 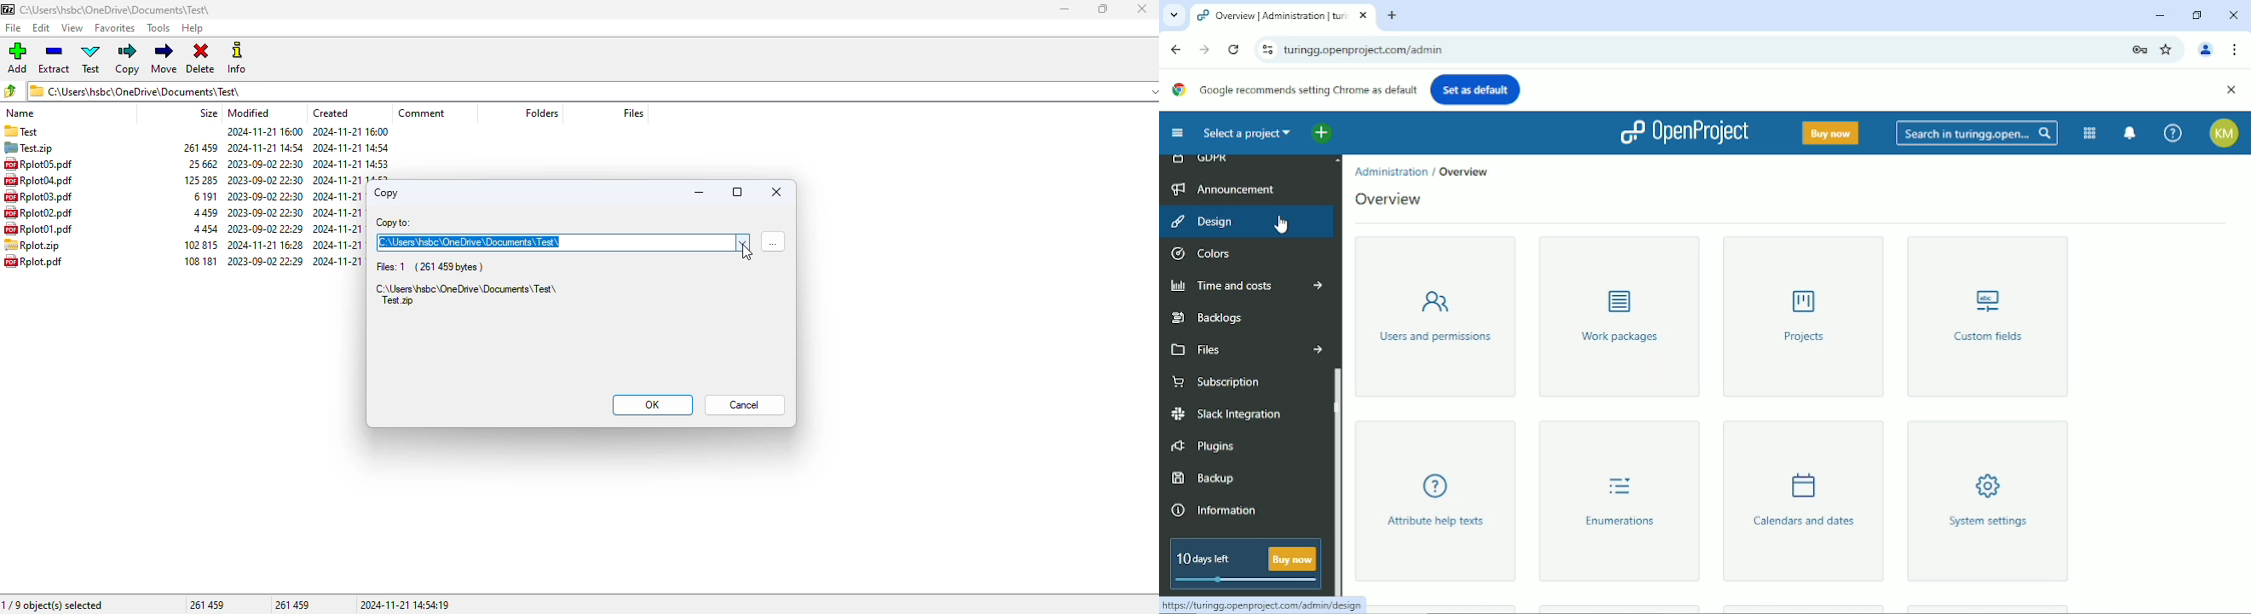 I want to click on Link, so click(x=1262, y=606).